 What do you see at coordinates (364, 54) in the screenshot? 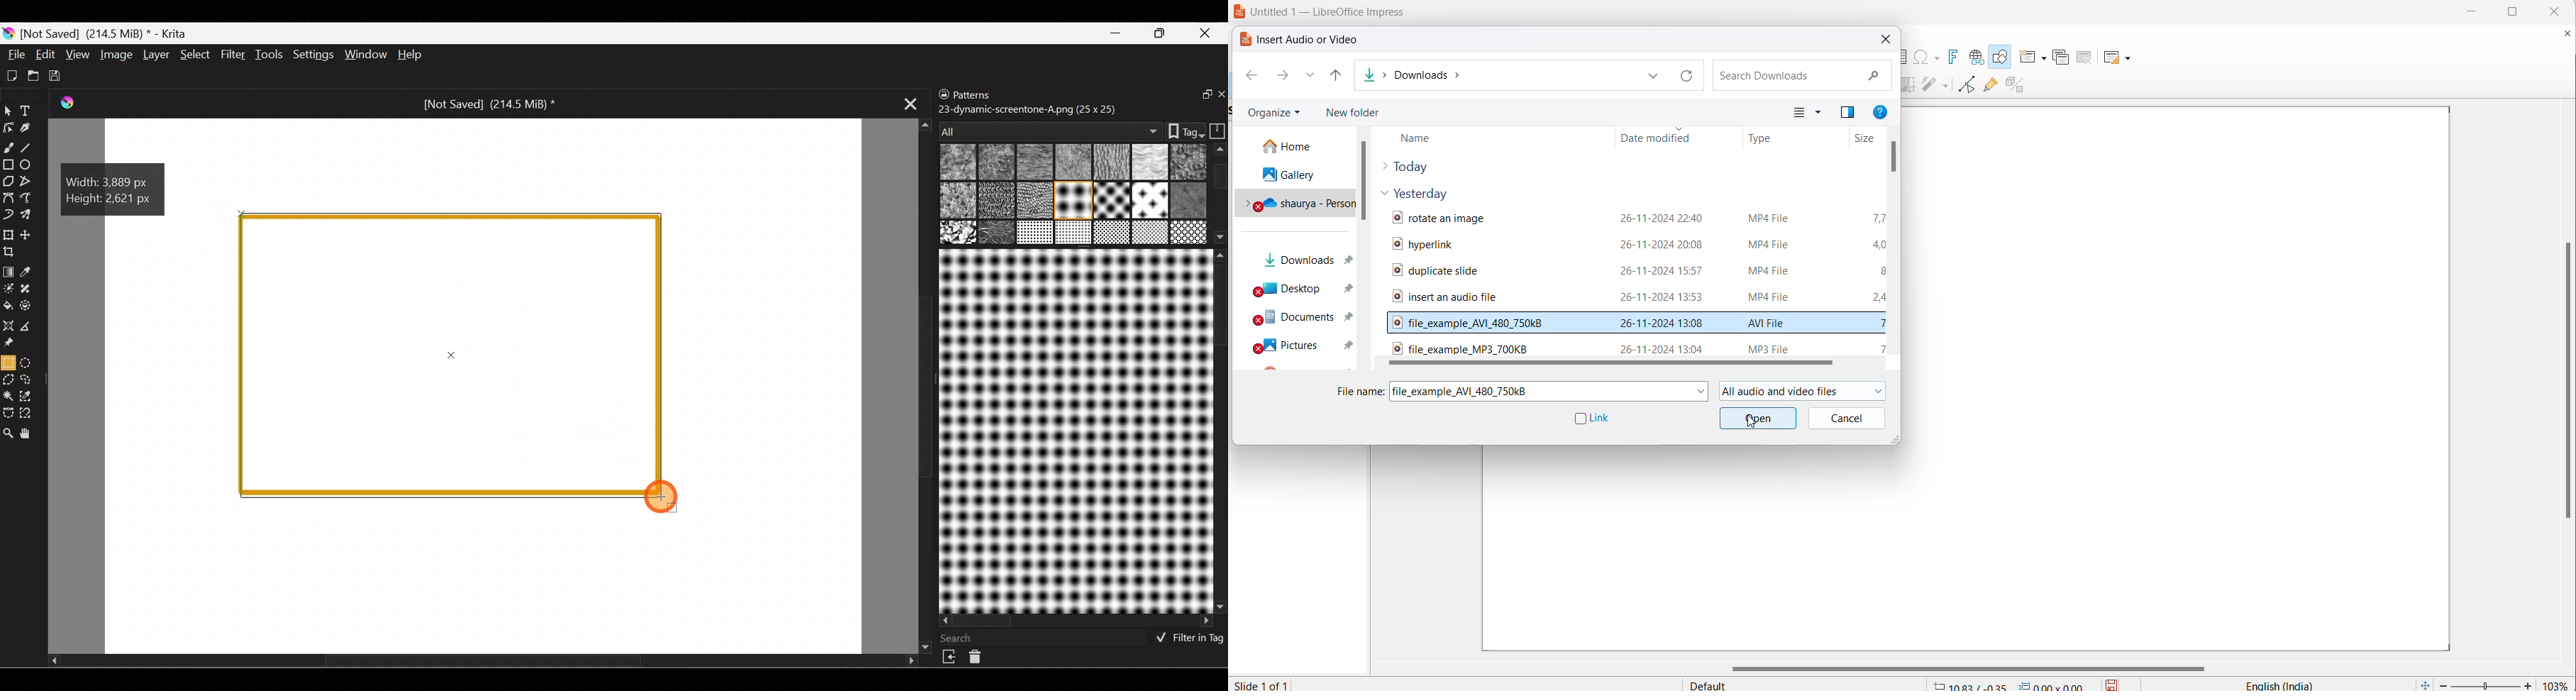
I see `Window` at bounding box center [364, 54].